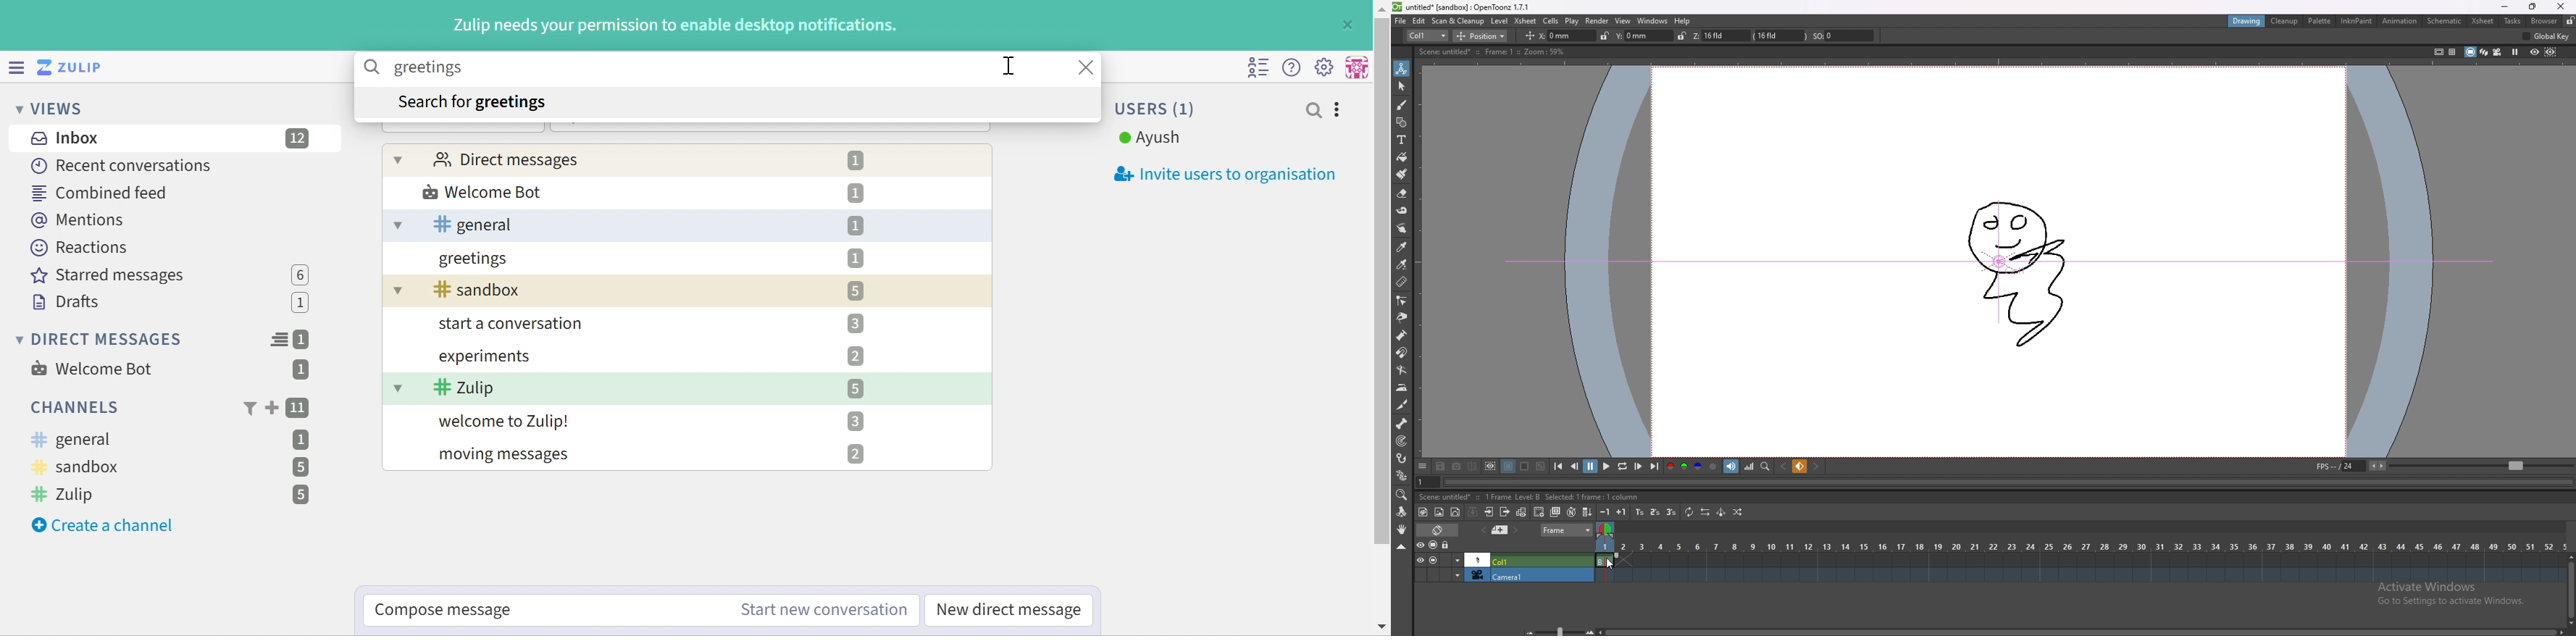 Image resolution: width=2576 pixels, height=644 pixels. I want to click on Channels, so click(72, 407).